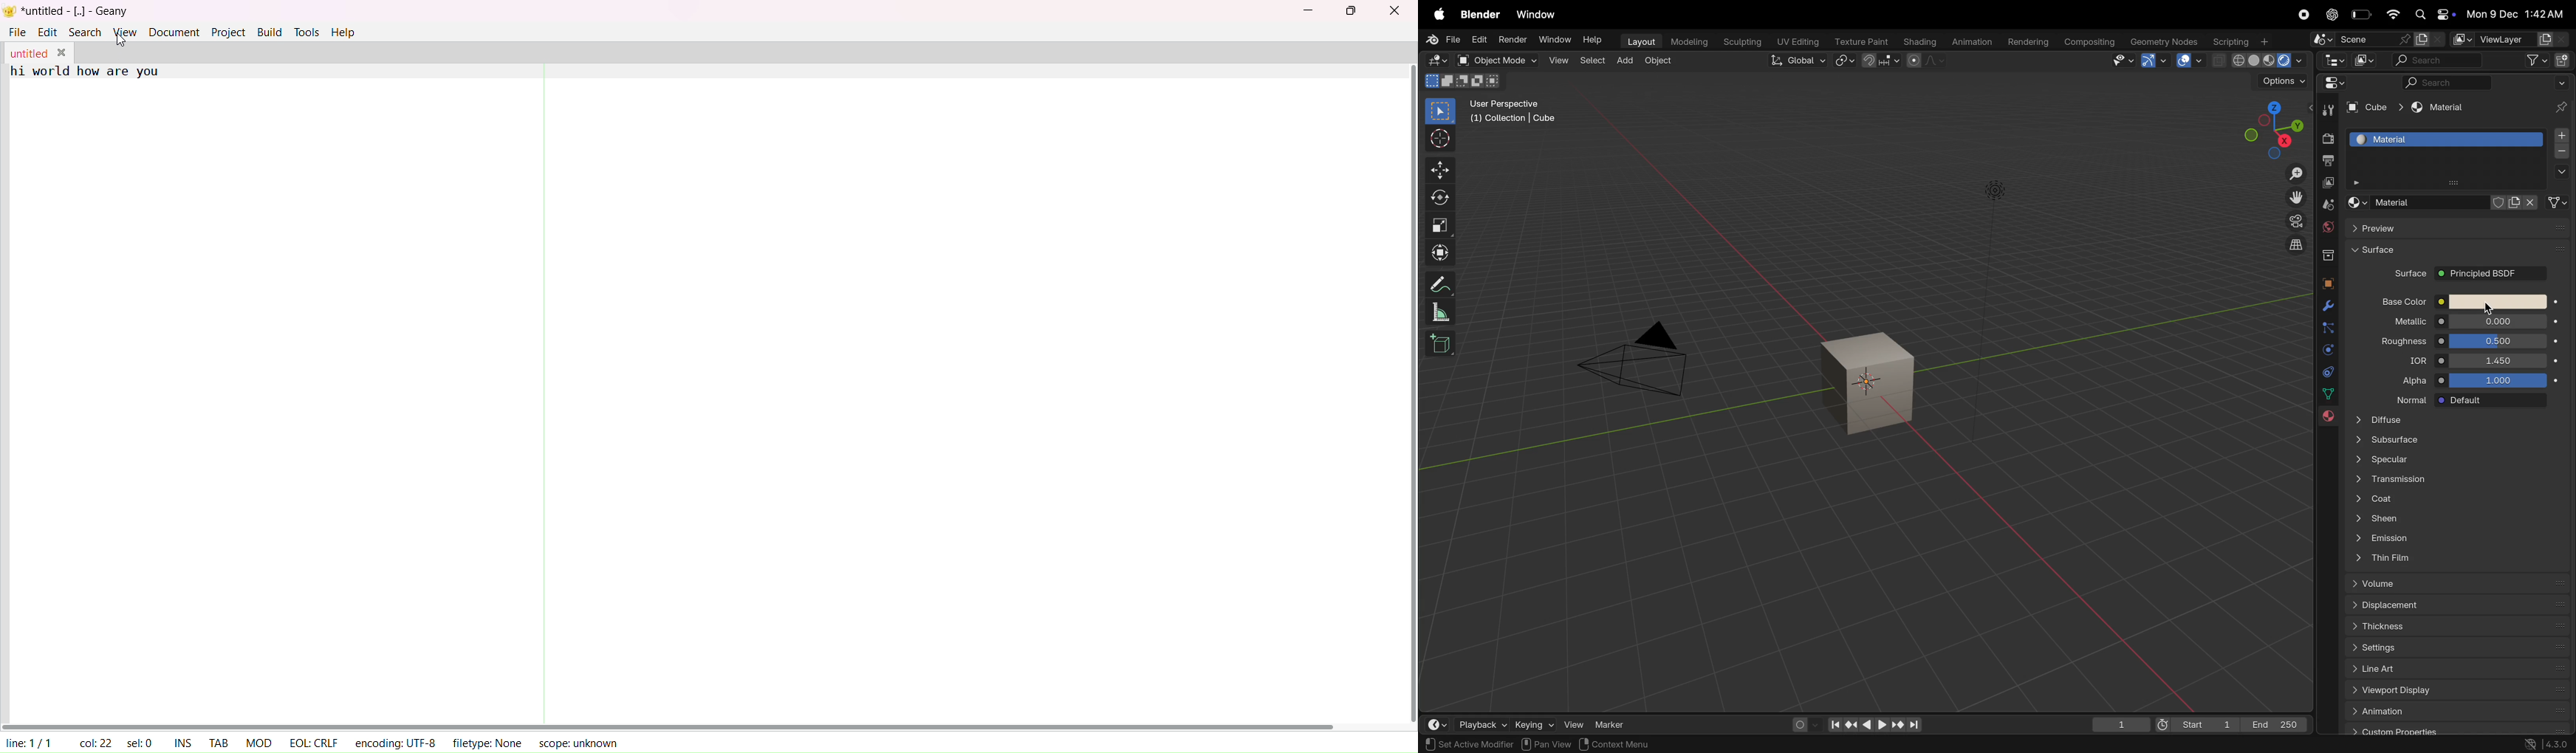  I want to click on add cube, so click(1443, 343).